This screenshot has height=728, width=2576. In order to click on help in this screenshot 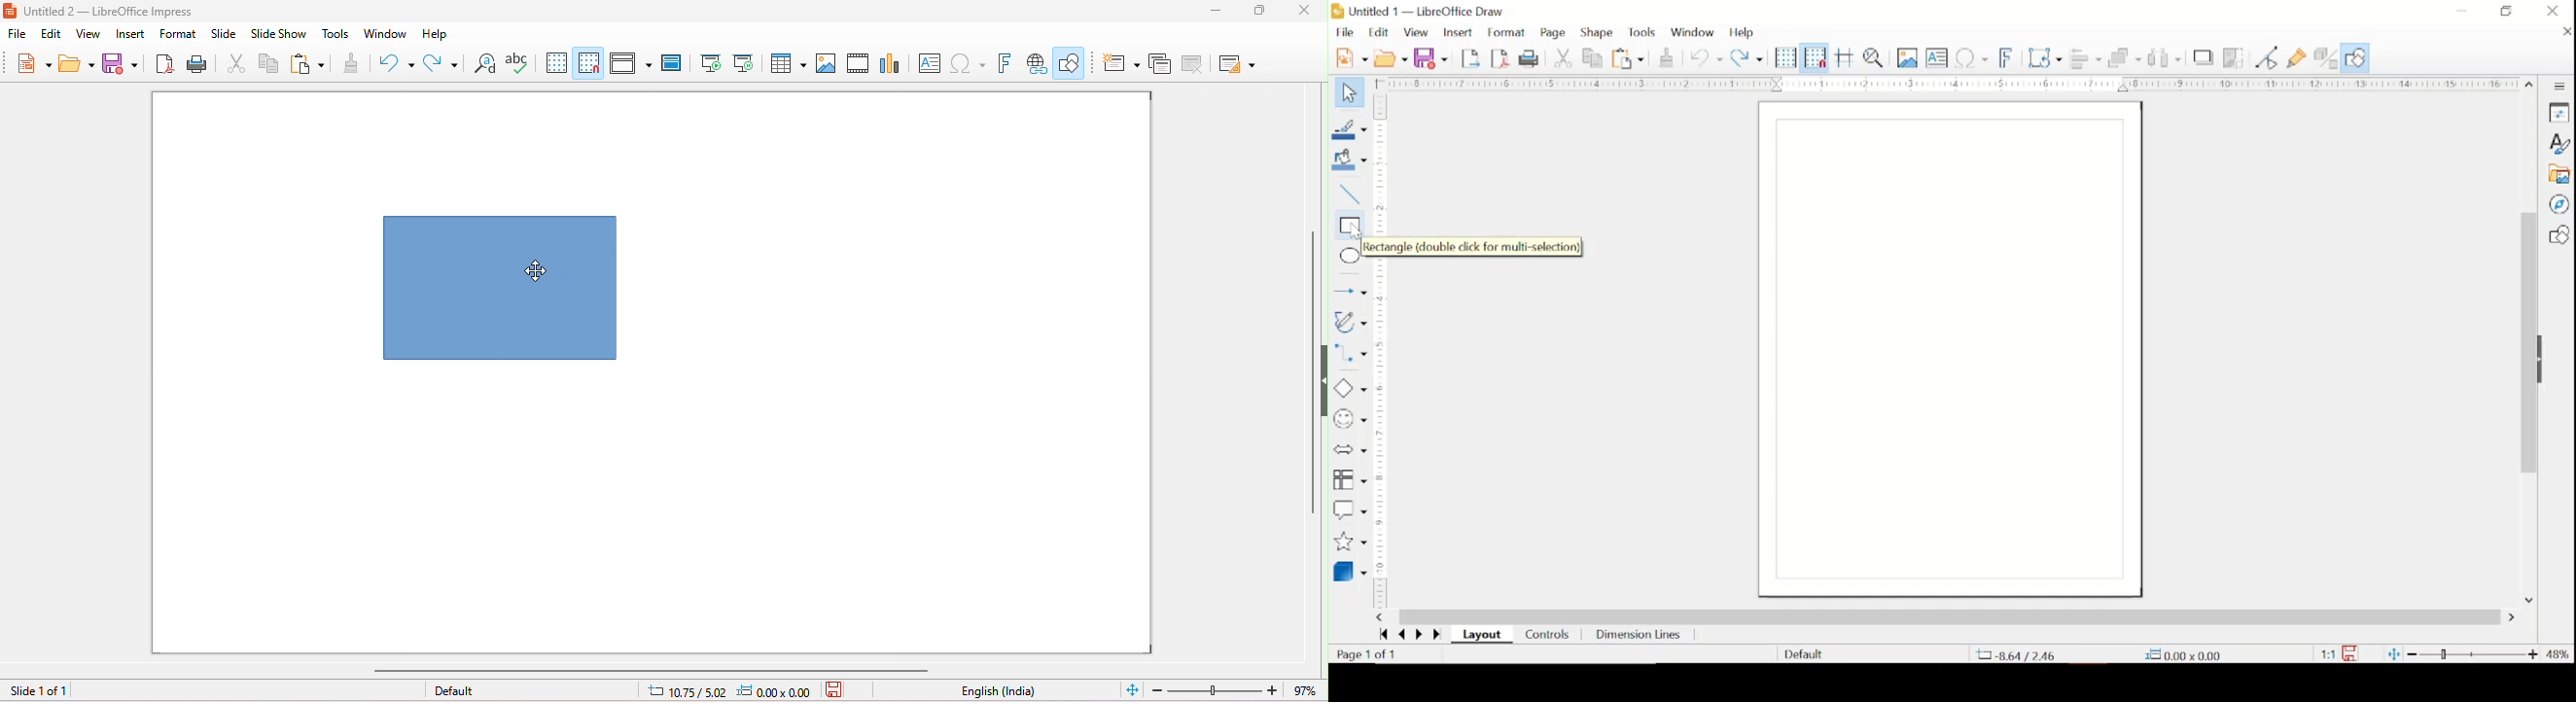, I will do `click(438, 34)`.